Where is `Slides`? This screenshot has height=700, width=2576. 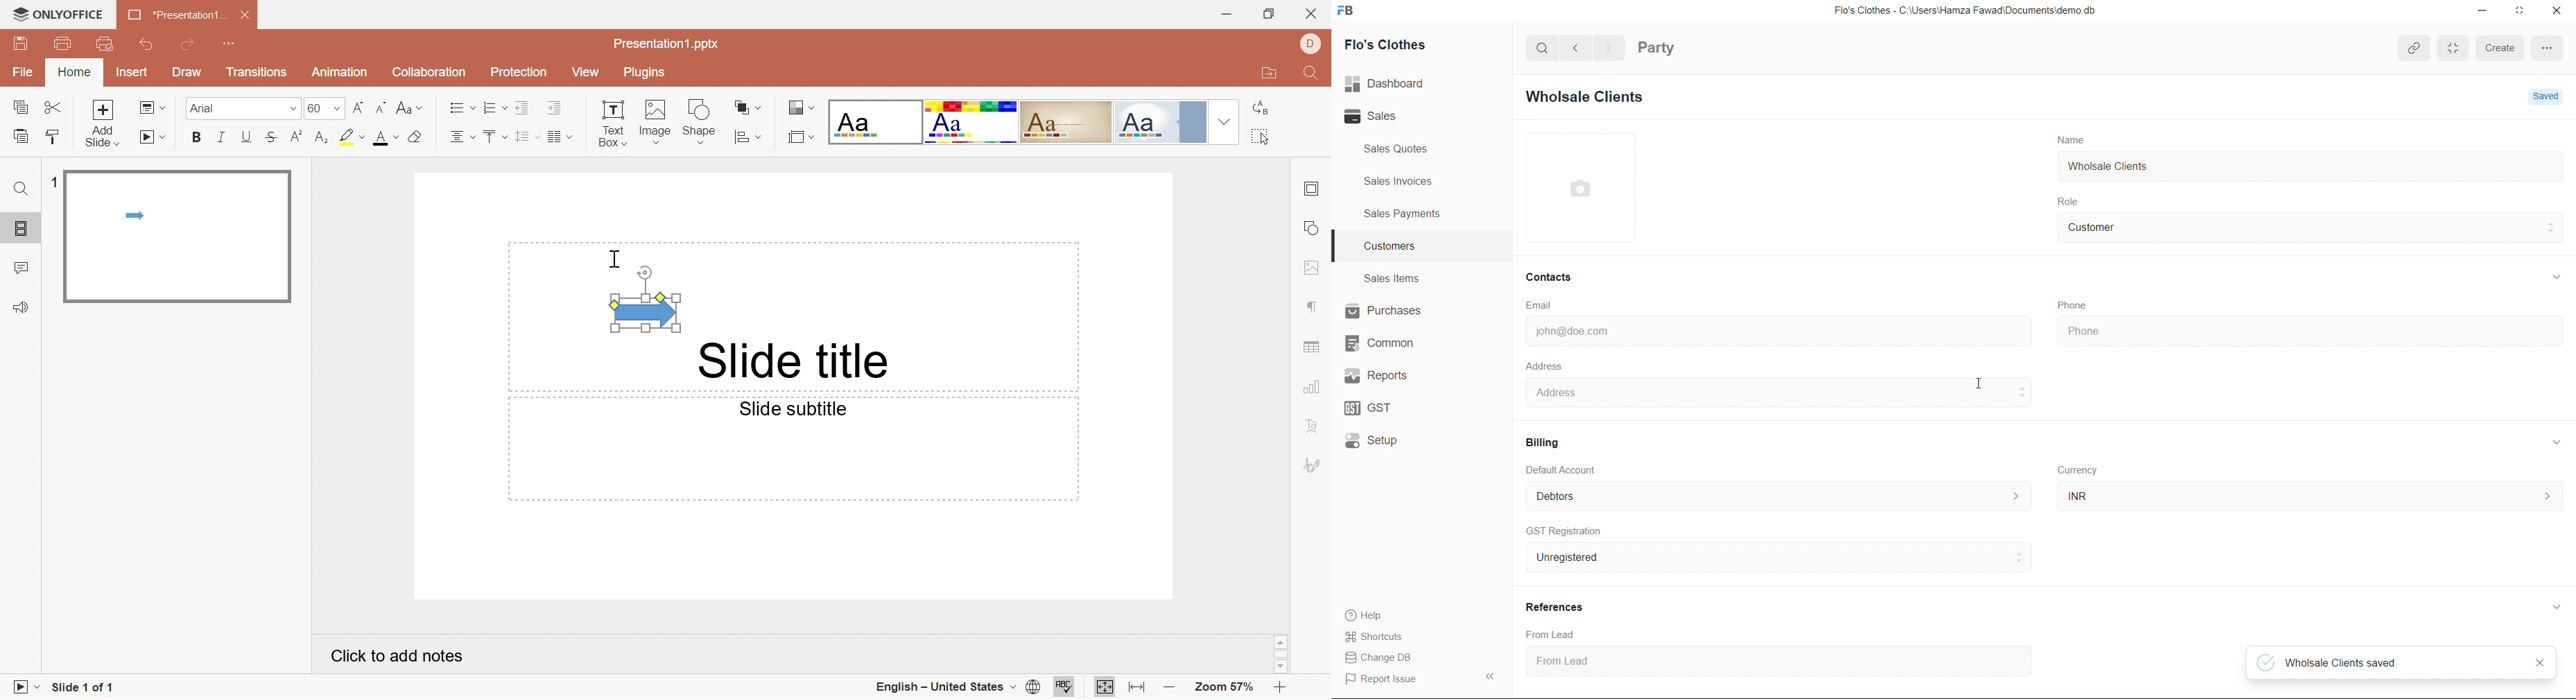 Slides is located at coordinates (21, 226).